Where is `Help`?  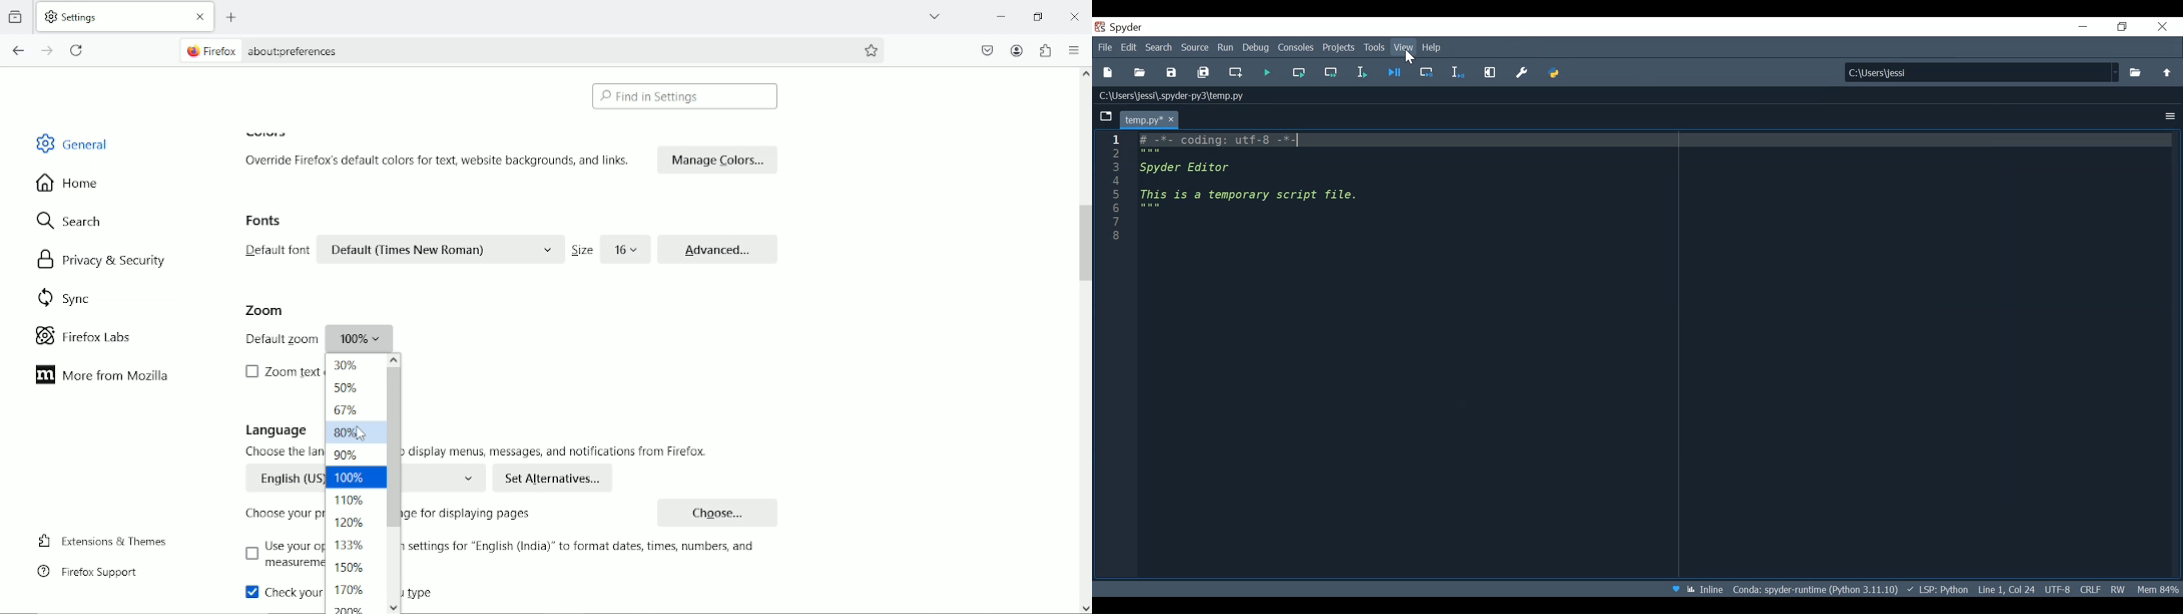 Help is located at coordinates (1434, 48).